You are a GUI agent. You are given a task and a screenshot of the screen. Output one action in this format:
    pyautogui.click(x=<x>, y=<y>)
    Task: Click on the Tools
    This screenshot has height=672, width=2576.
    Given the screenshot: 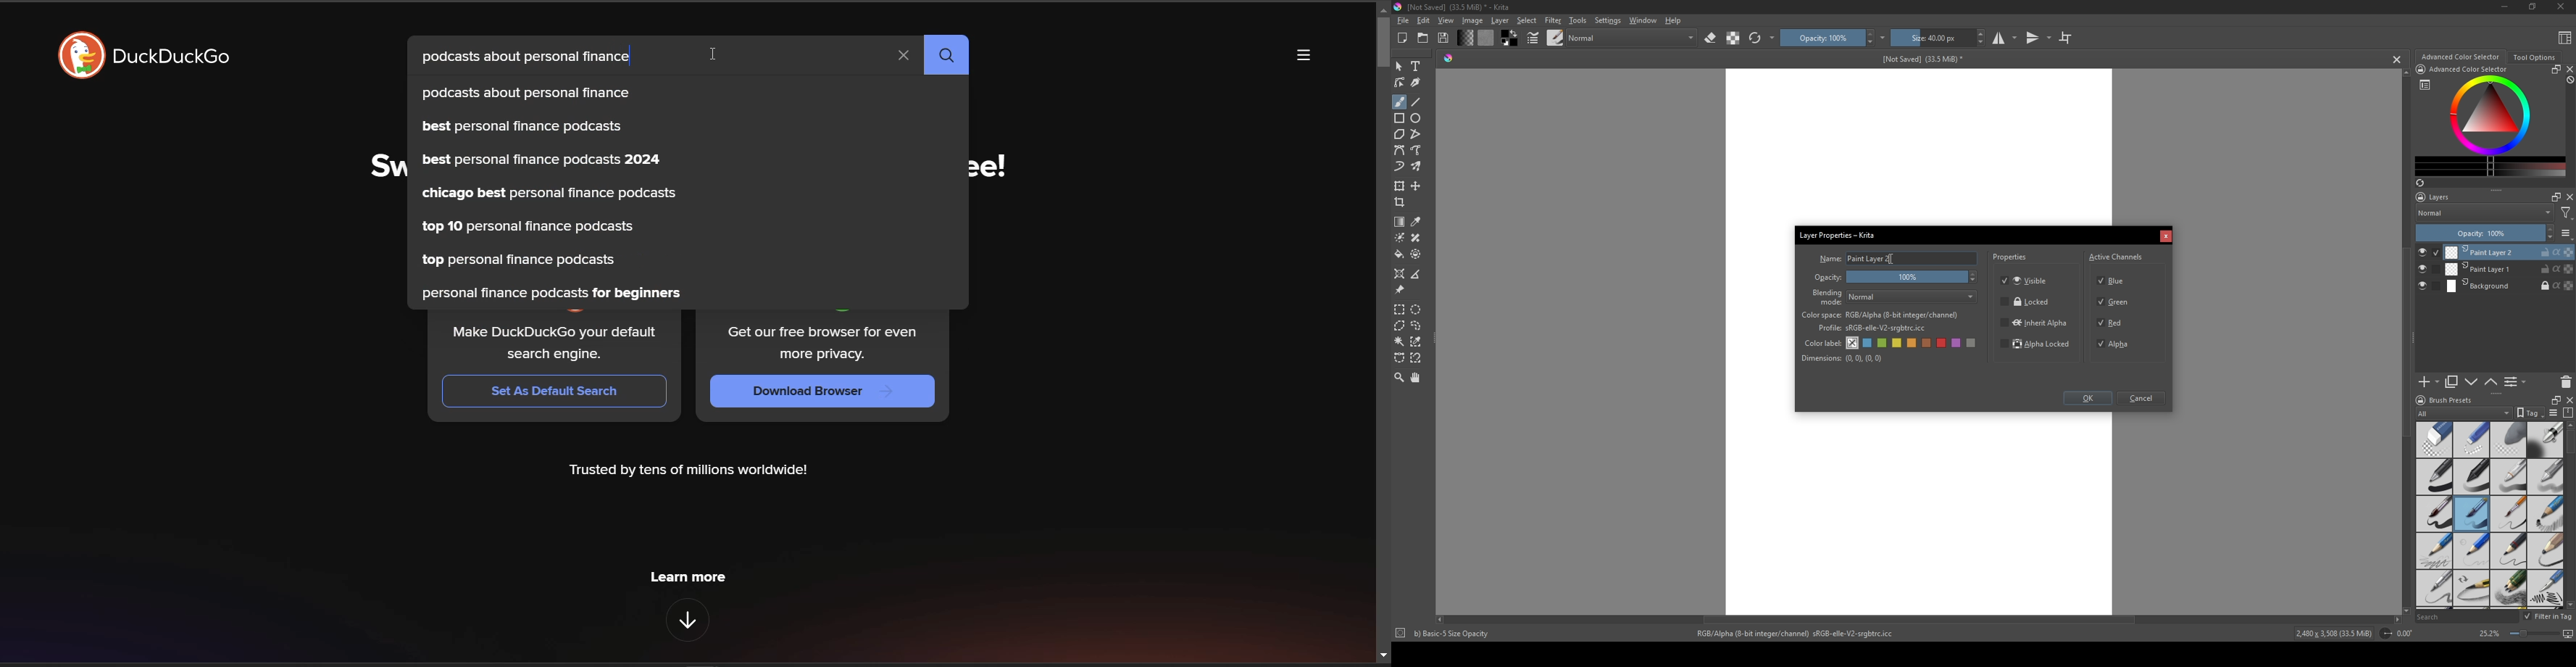 What is the action you would take?
    pyautogui.click(x=1578, y=20)
    